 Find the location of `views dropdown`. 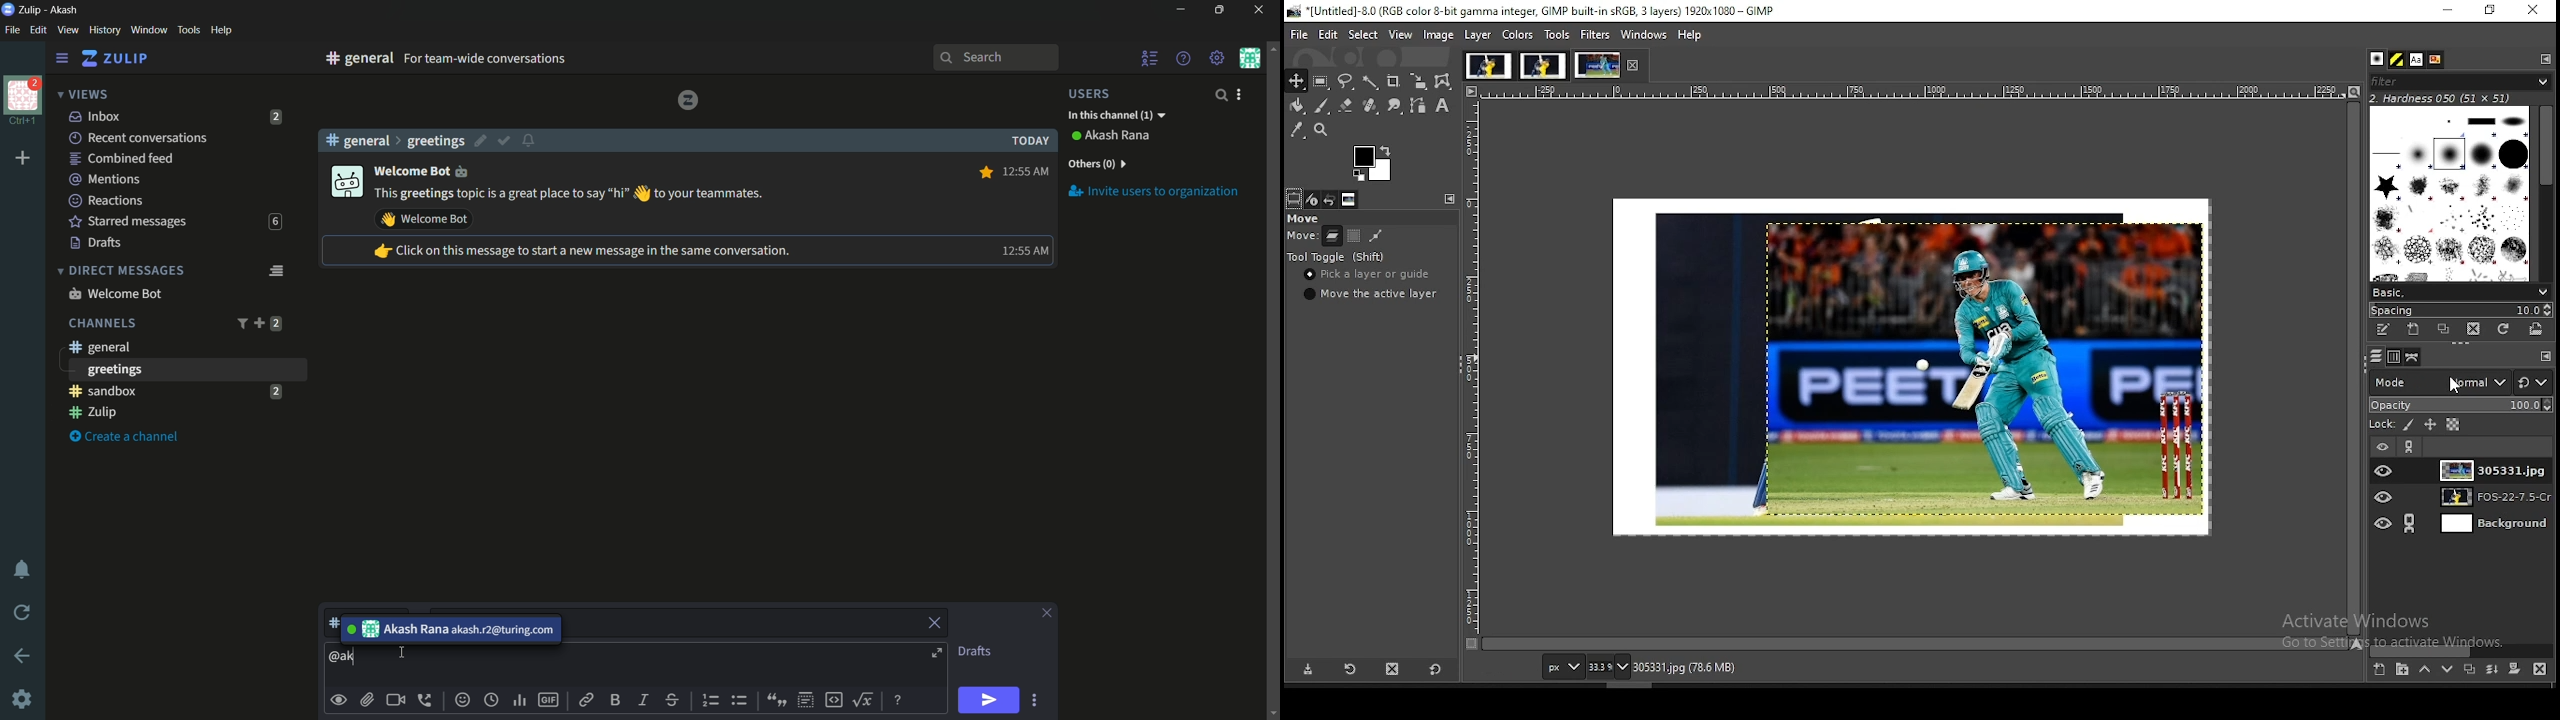

views dropdown is located at coordinates (83, 95).